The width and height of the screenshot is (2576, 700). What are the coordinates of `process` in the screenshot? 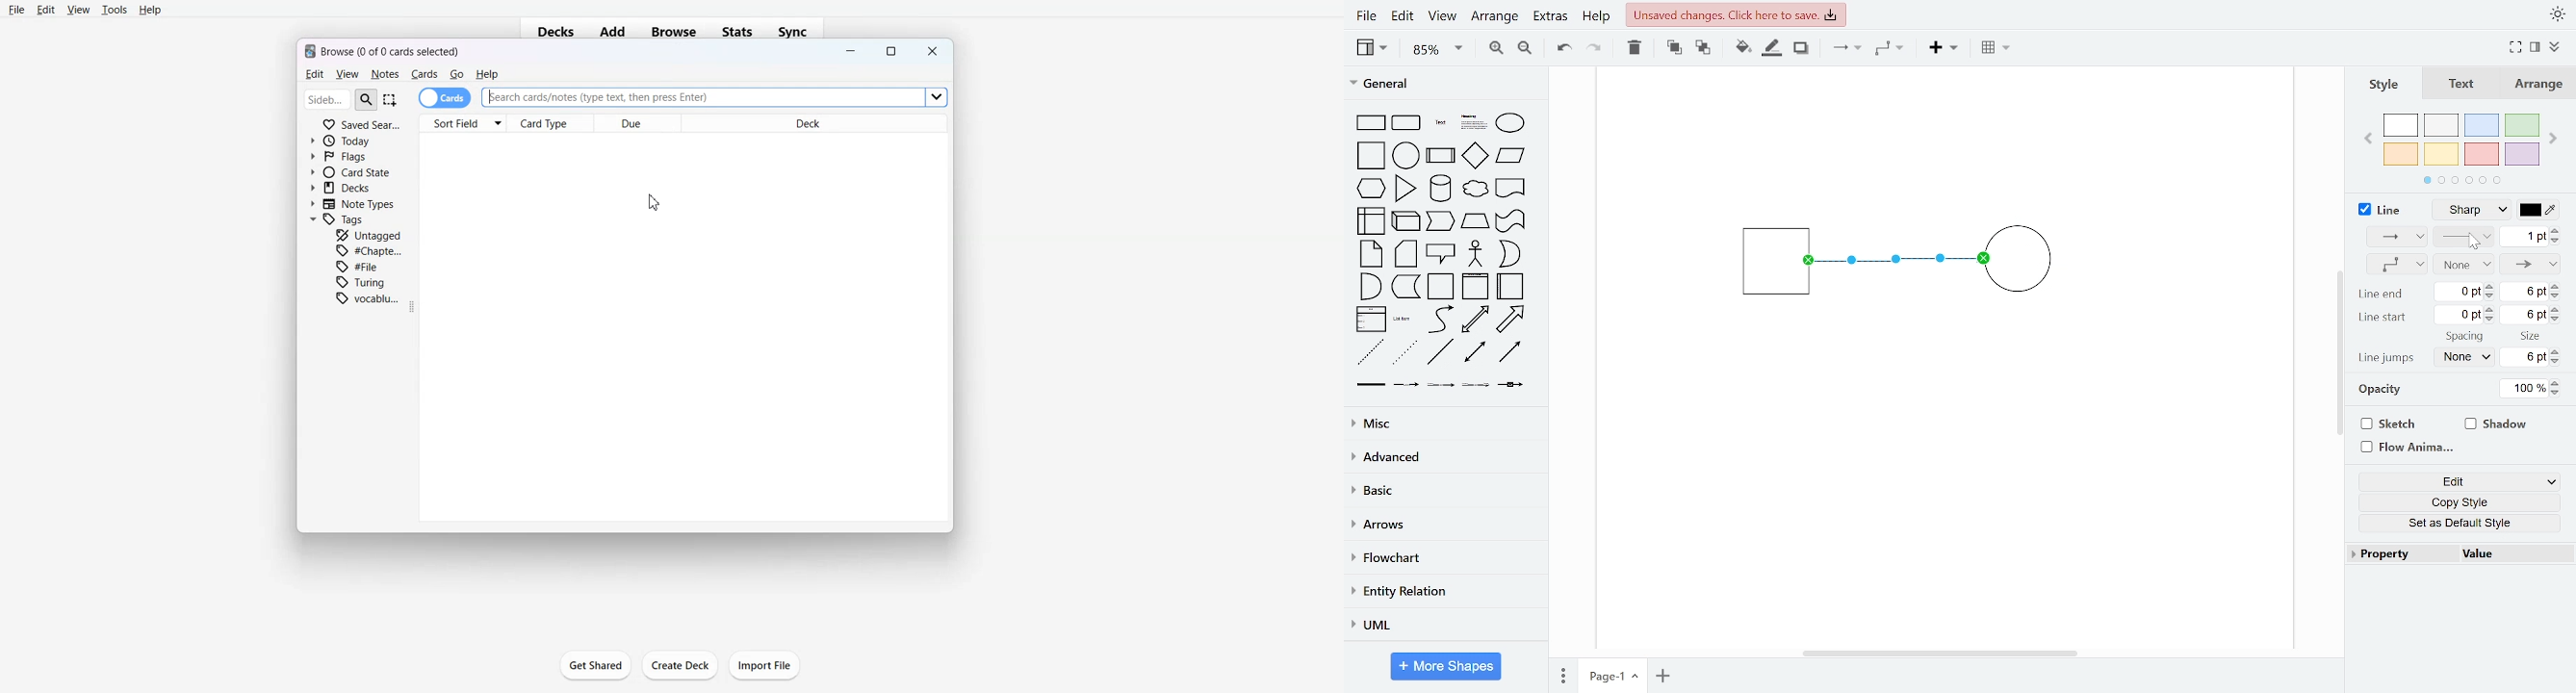 It's located at (1441, 157).